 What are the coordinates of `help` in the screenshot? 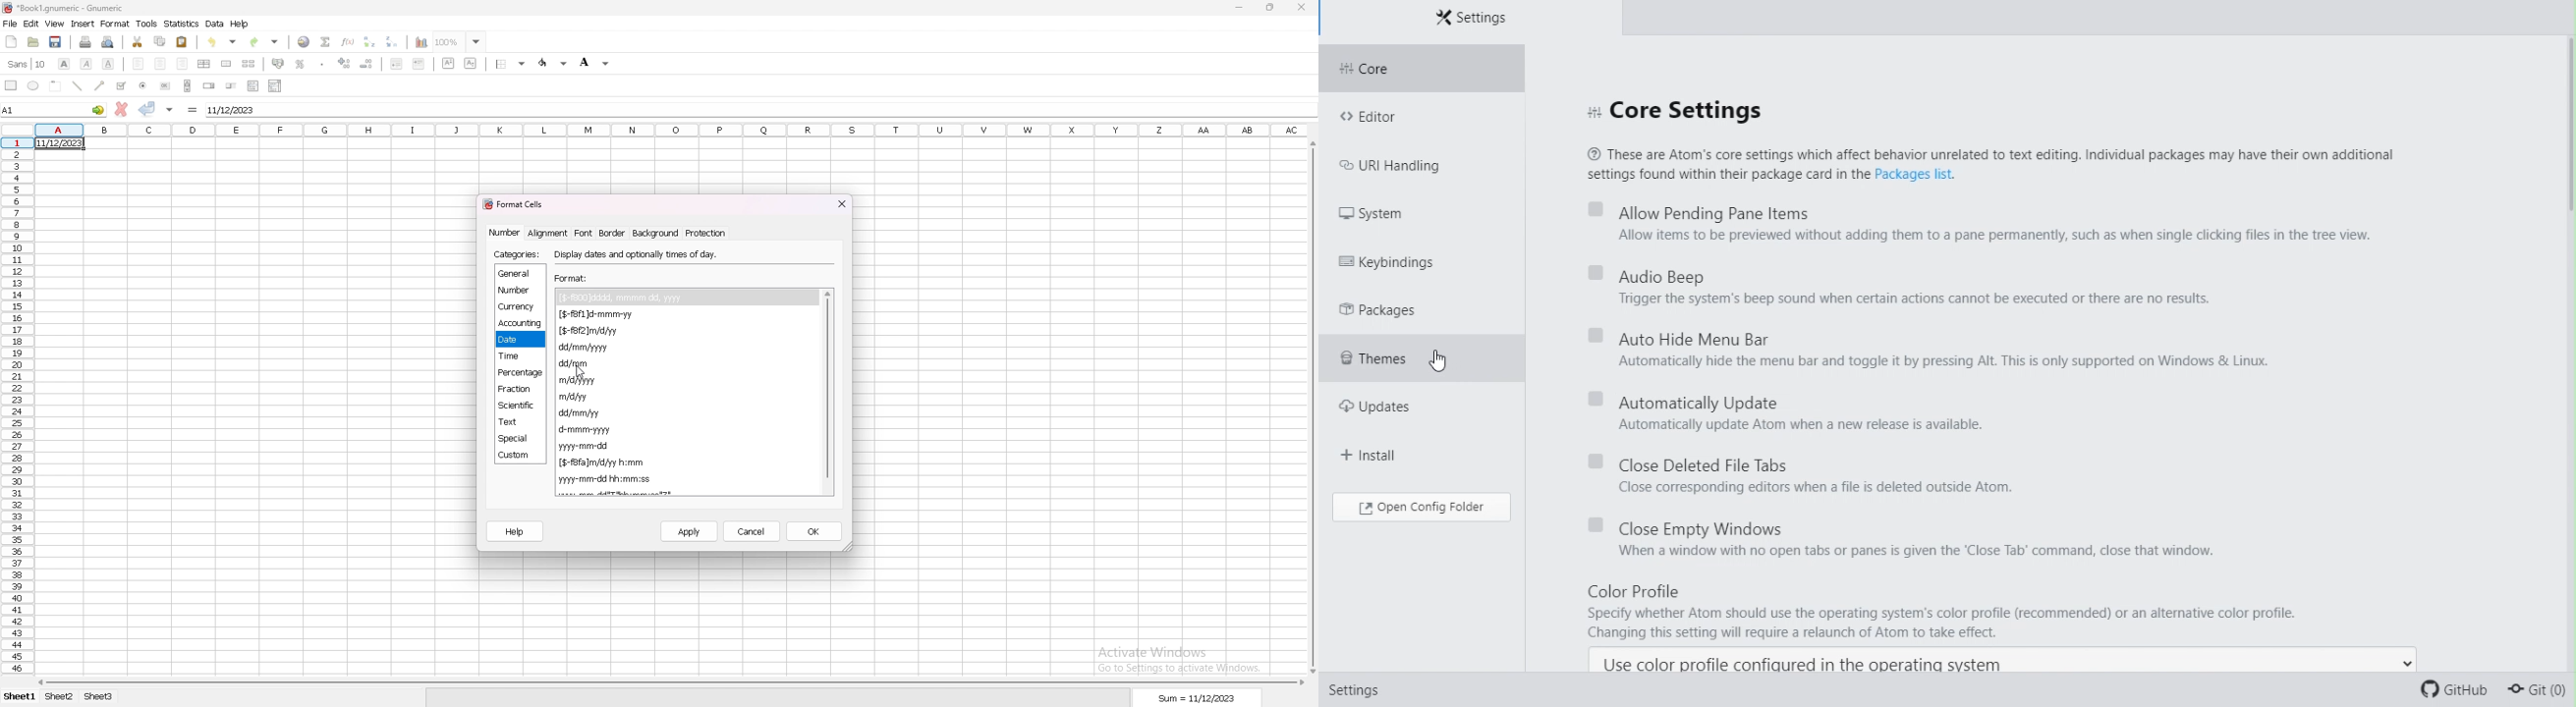 It's located at (515, 532).